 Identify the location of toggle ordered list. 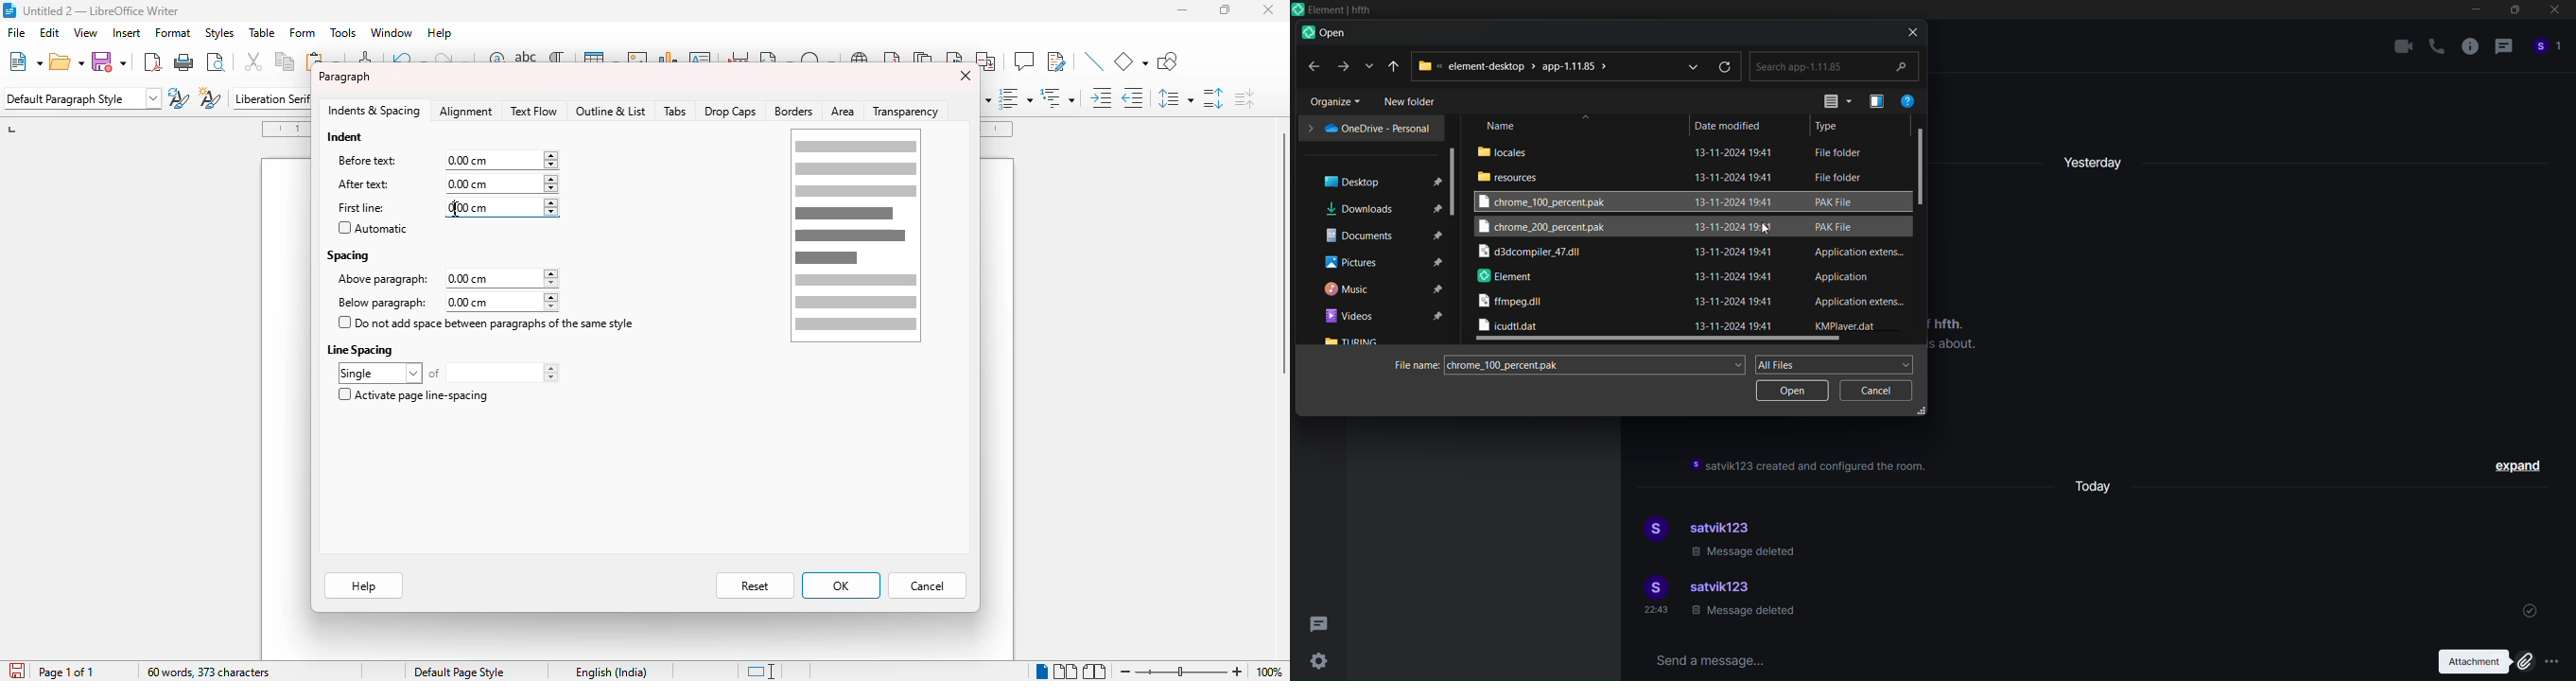
(1016, 97).